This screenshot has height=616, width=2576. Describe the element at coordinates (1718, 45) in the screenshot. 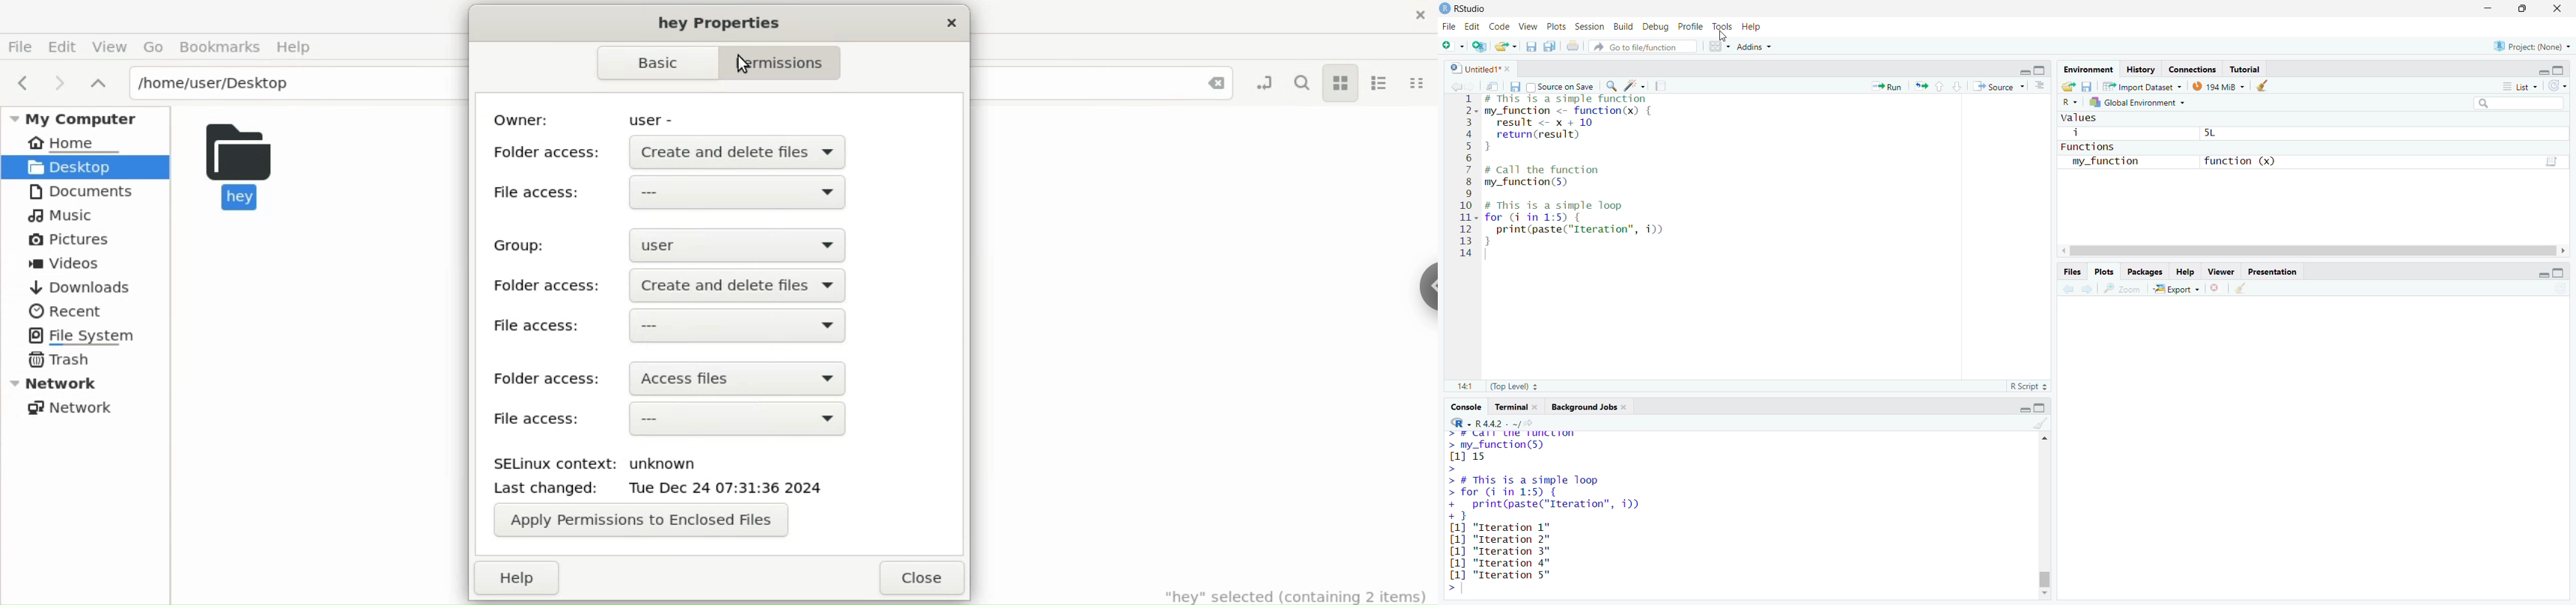

I see `workspace panes` at that location.